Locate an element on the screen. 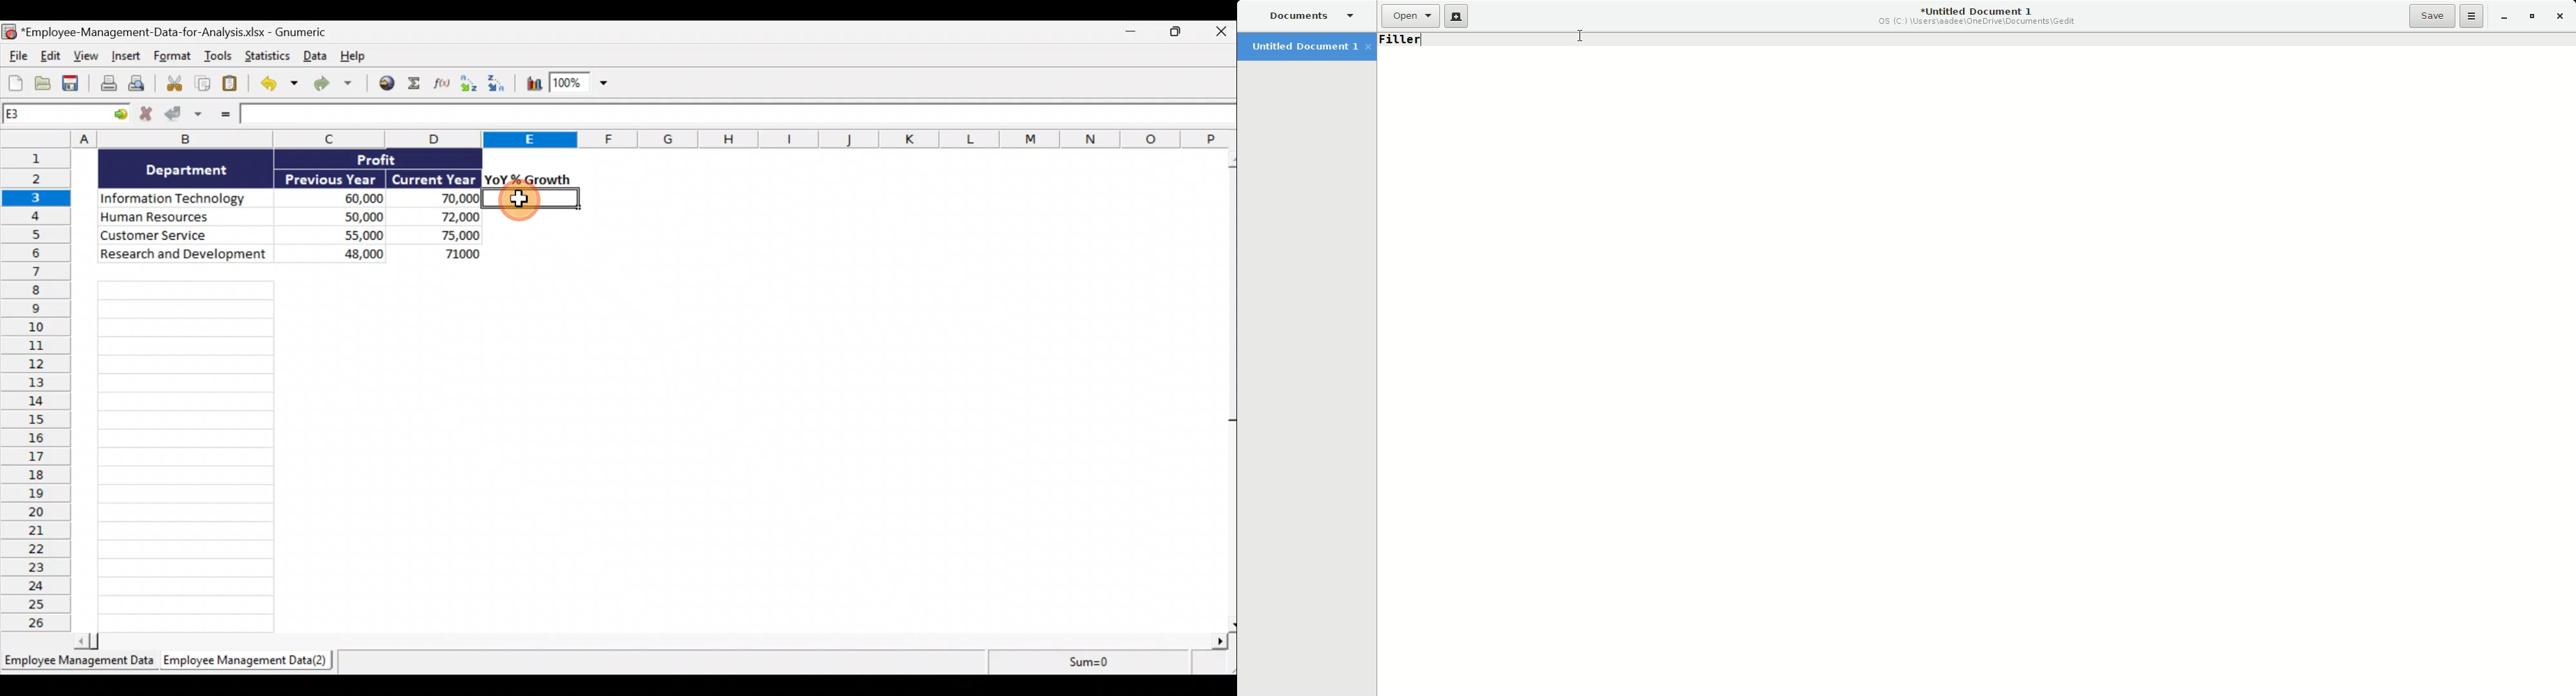 Image resolution: width=2576 pixels, height=700 pixels. Zoom is located at coordinates (578, 84).